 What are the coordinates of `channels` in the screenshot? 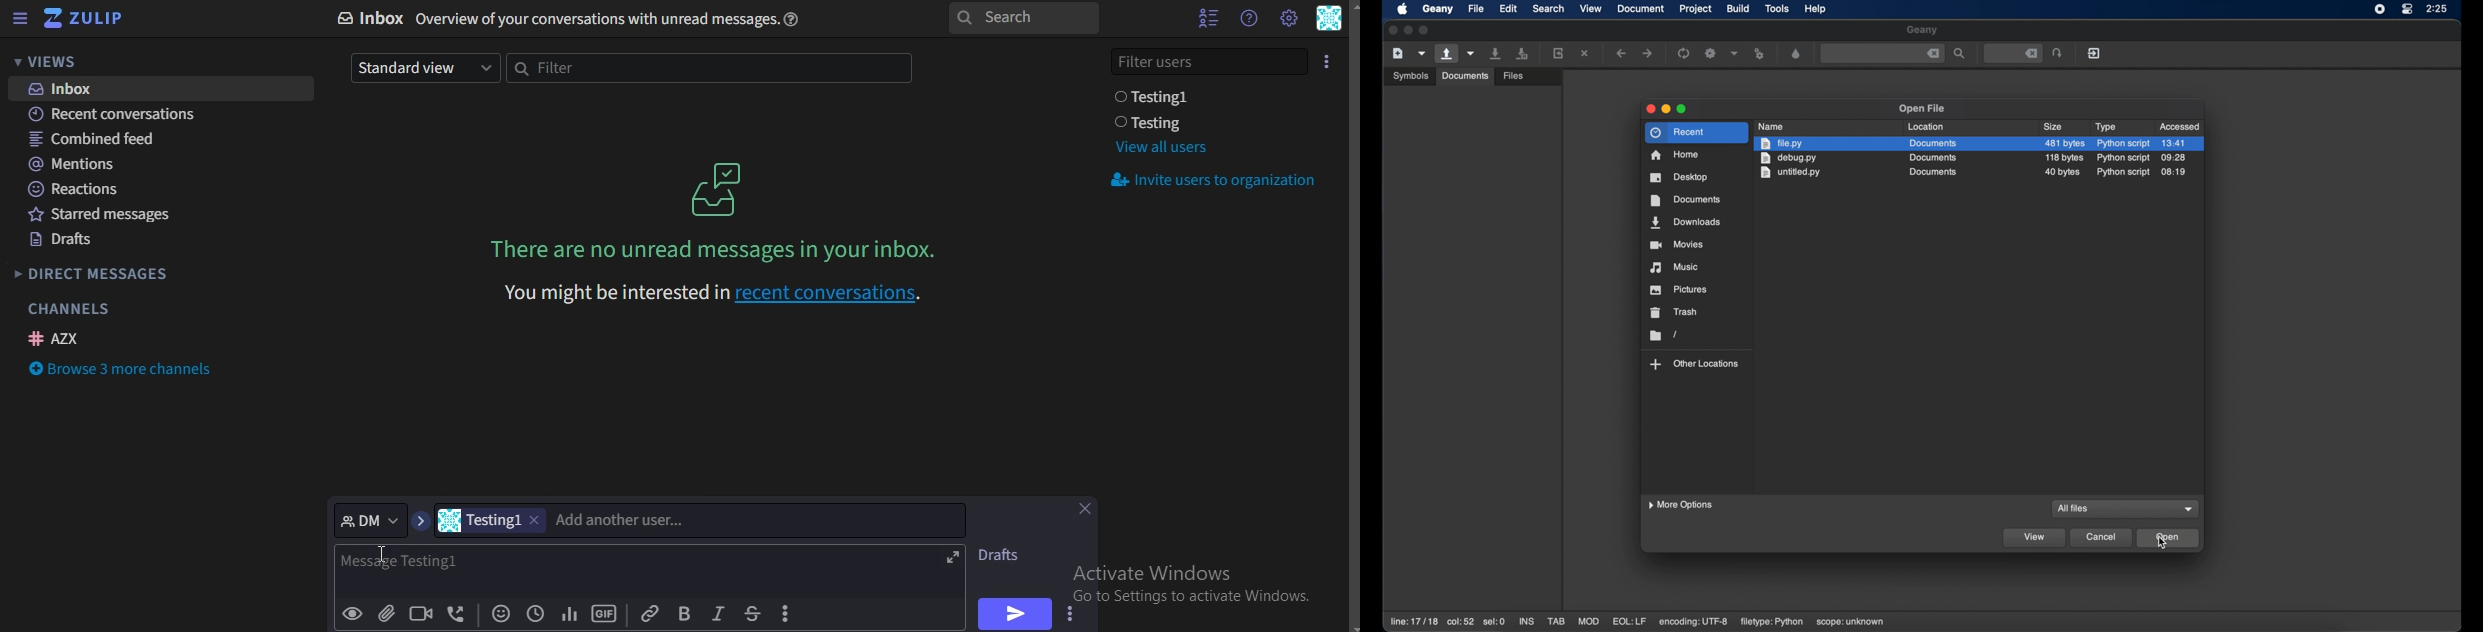 It's located at (68, 309).